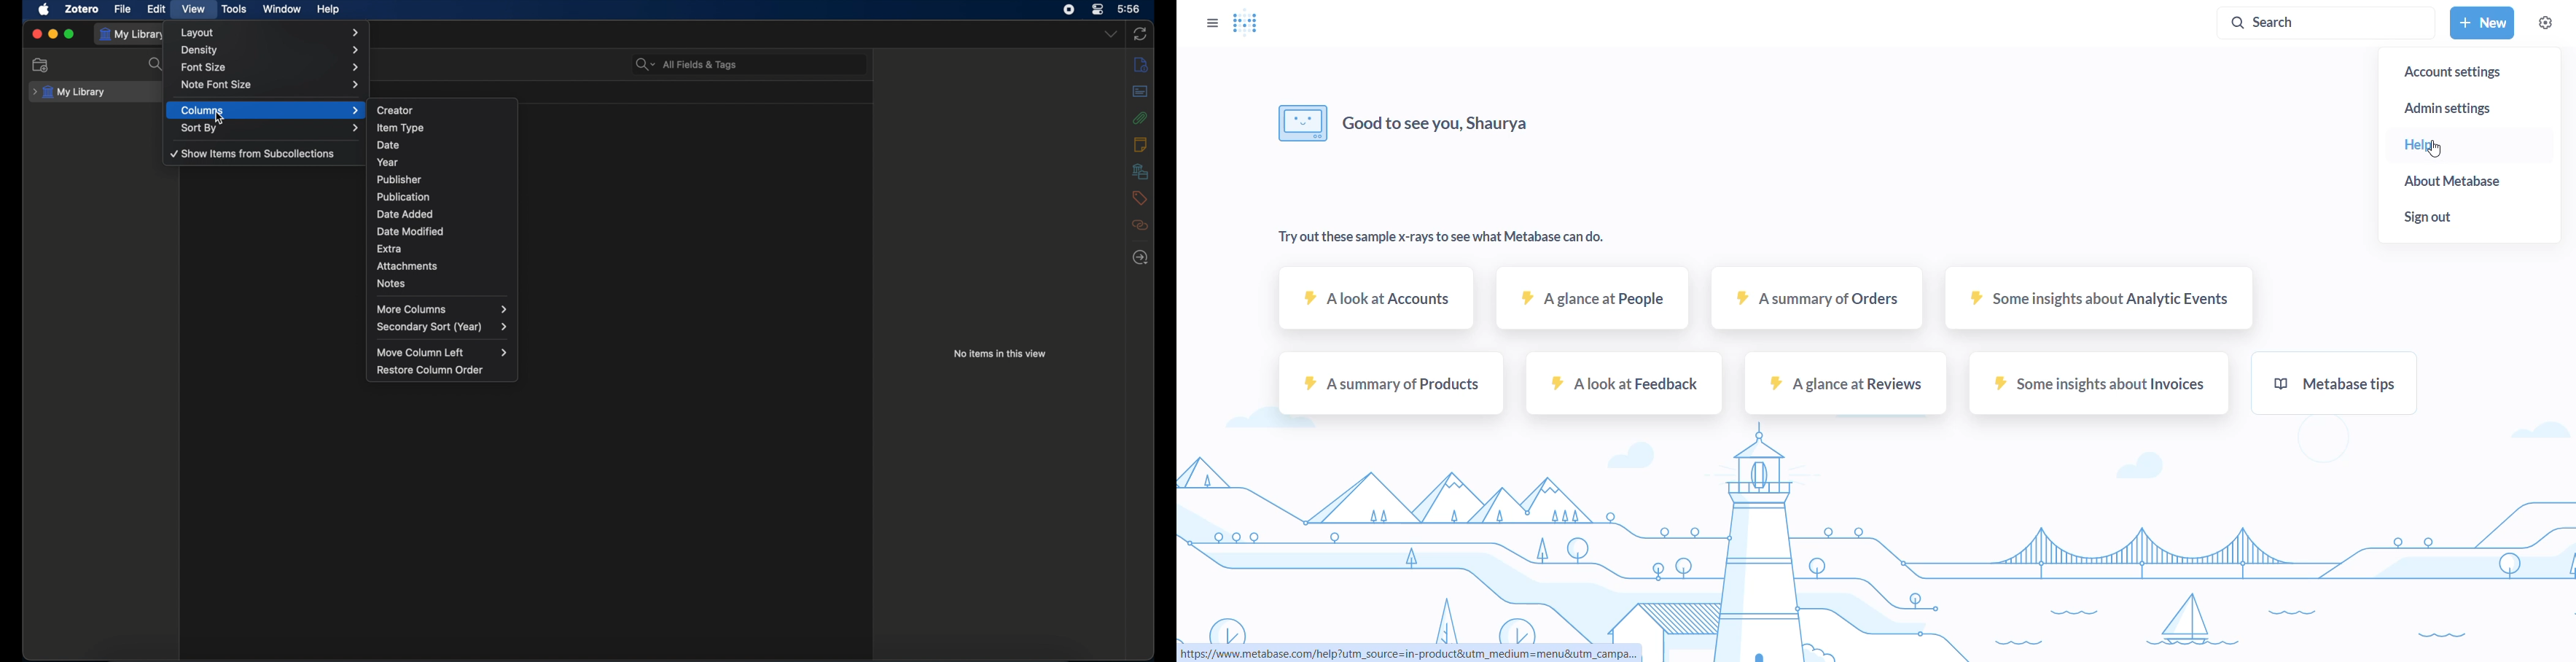  What do you see at coordinates (156, 9) in the screenshot?
I see `edit` at bounding box center [156, 9].